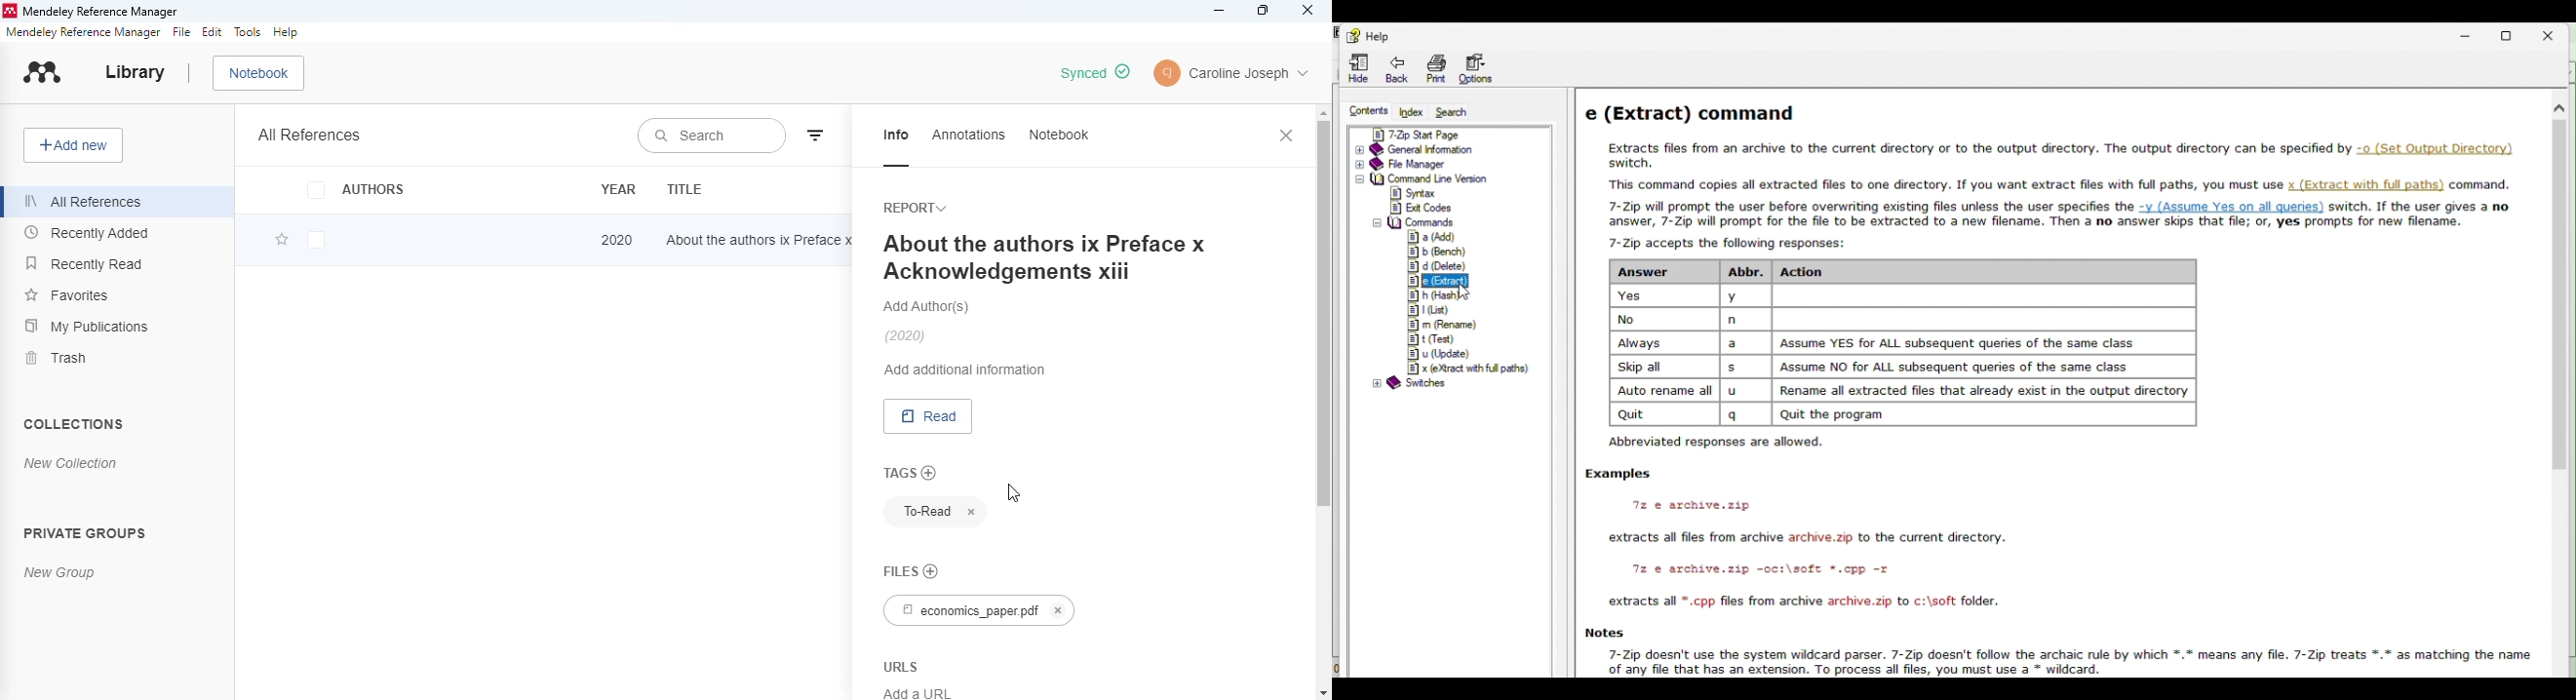 Image resolution: width=2576 pixels, height=700 pixels. I want to click on 7-Zip accepts the following responses , so click(1934, 347).